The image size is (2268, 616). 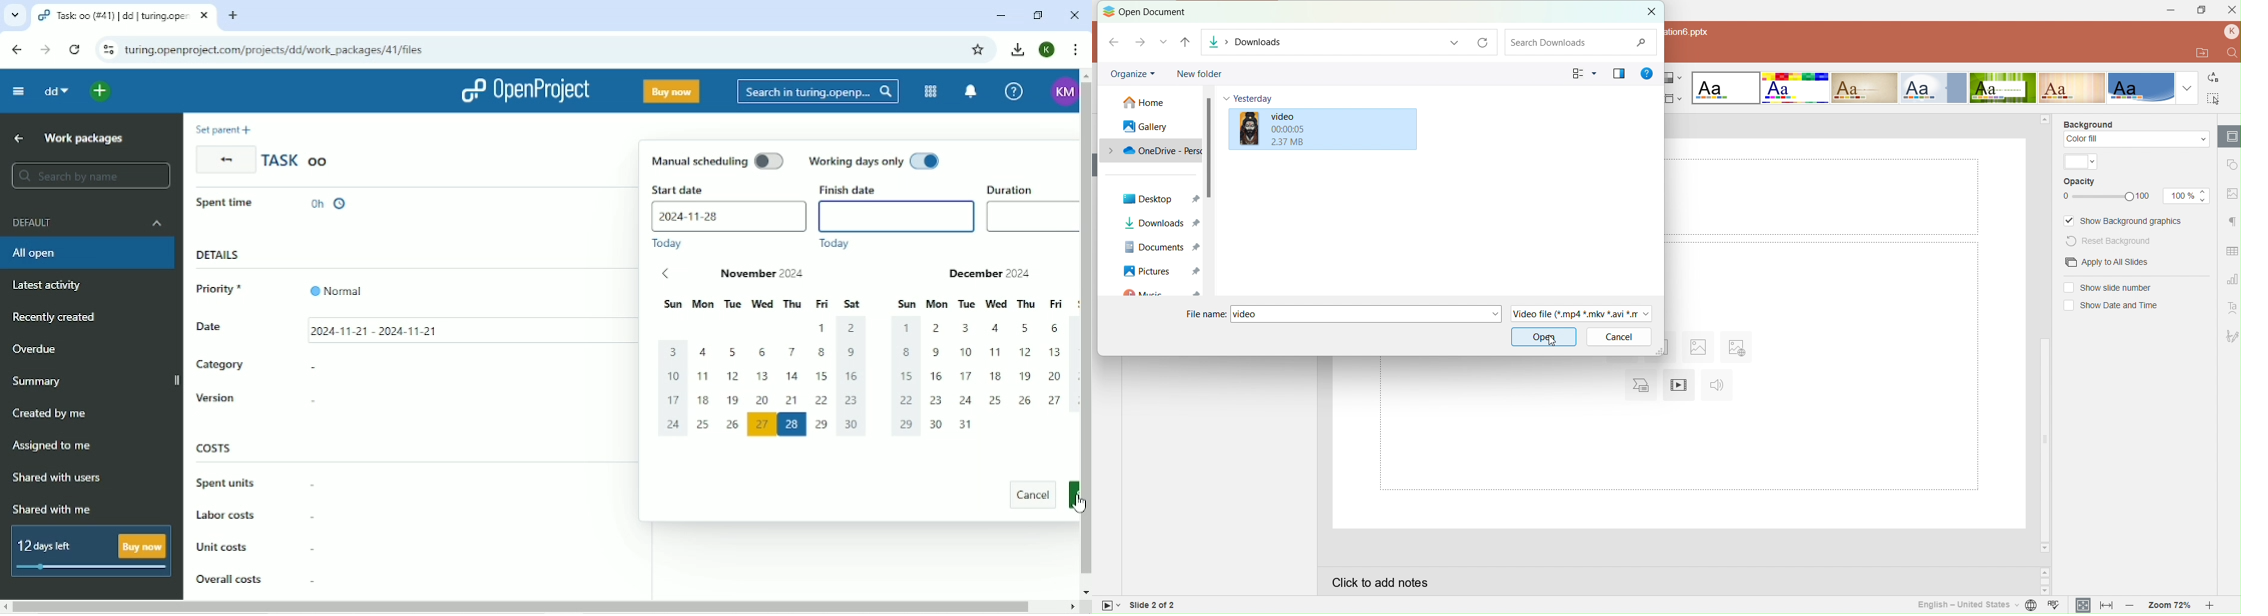 I want to click on Forward, so click(x=45, y=50).